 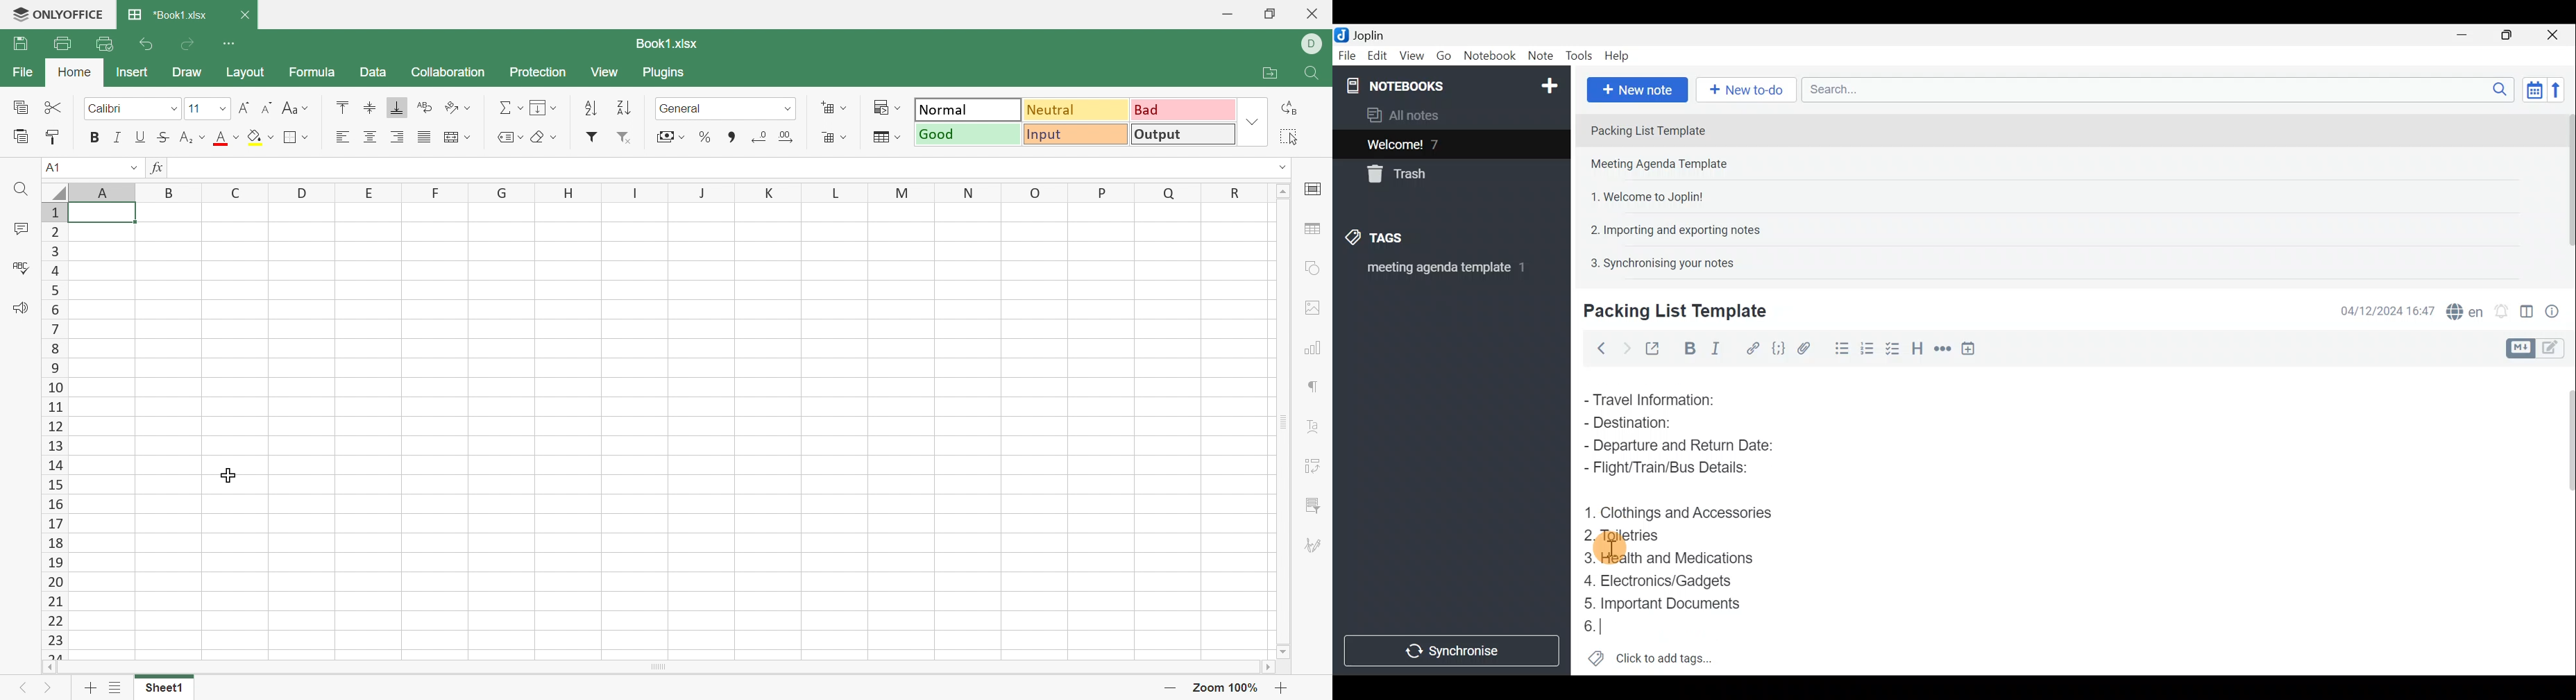 What do you see at coordinates (521, 137) in the screenshot?
I see `Drop own` at bounding box center [521, 137].